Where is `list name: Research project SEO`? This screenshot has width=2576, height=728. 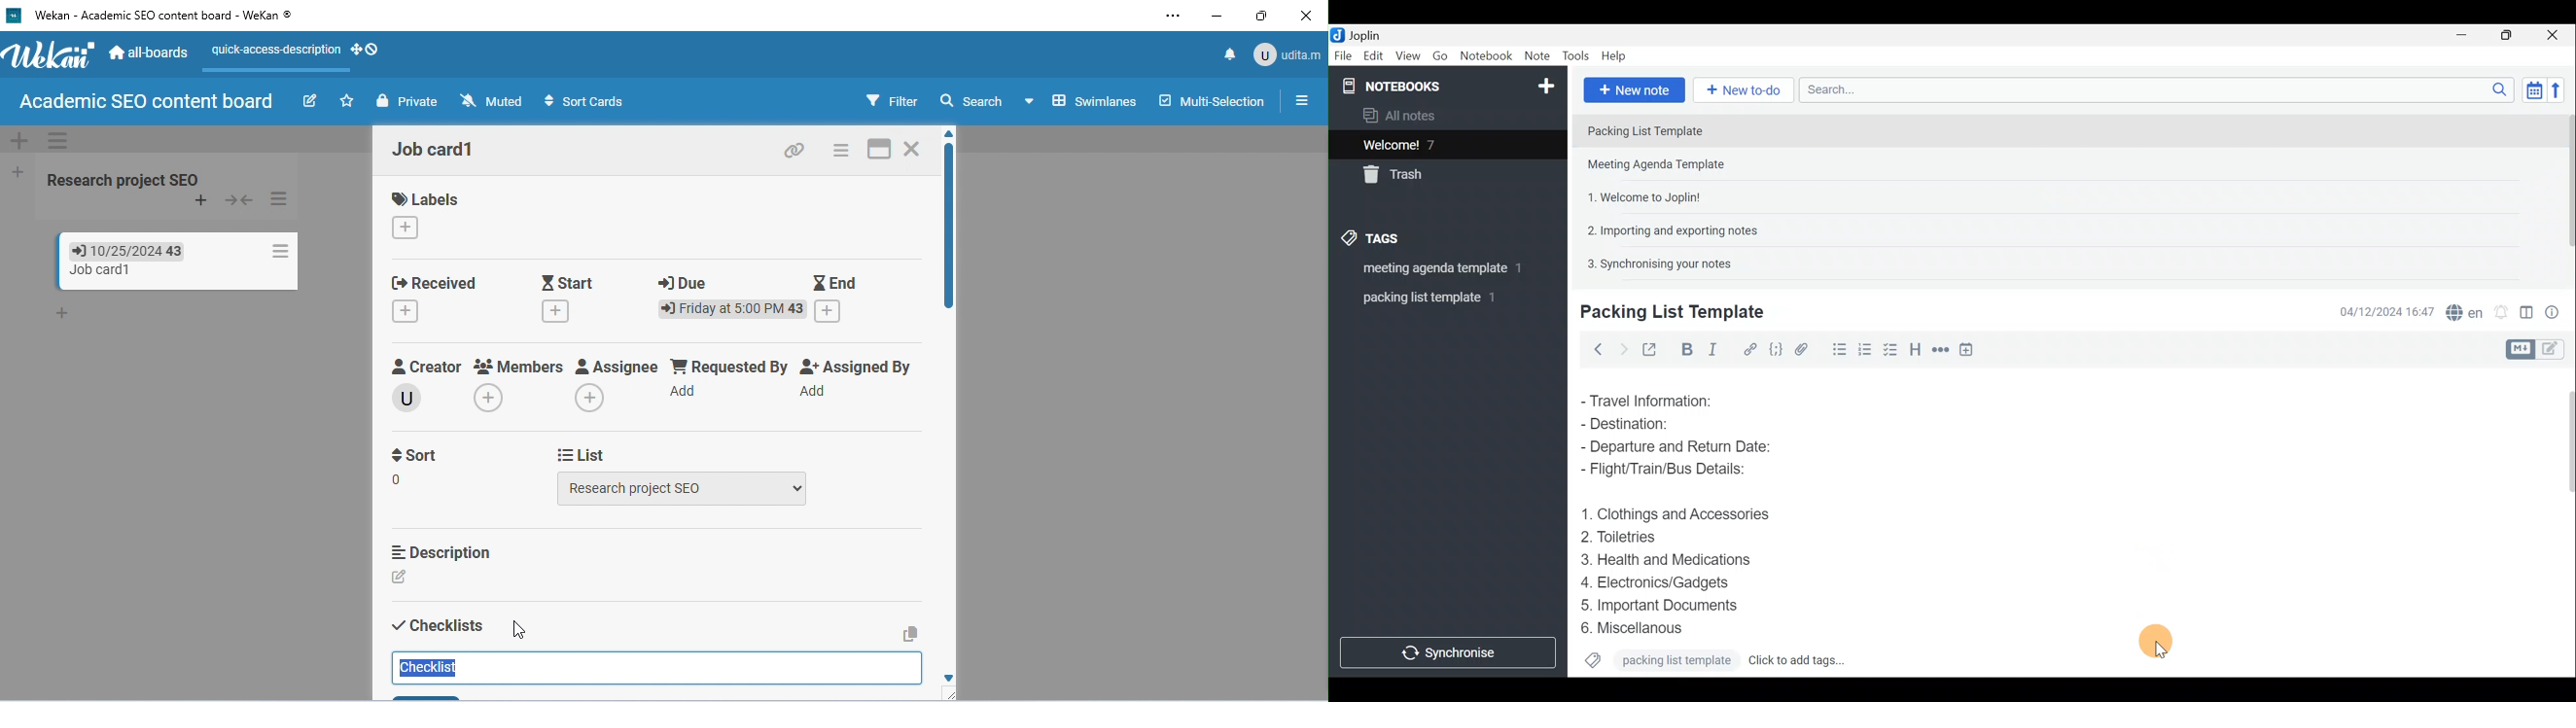
list name: Research project SEO is located at coordinates (127, 179).